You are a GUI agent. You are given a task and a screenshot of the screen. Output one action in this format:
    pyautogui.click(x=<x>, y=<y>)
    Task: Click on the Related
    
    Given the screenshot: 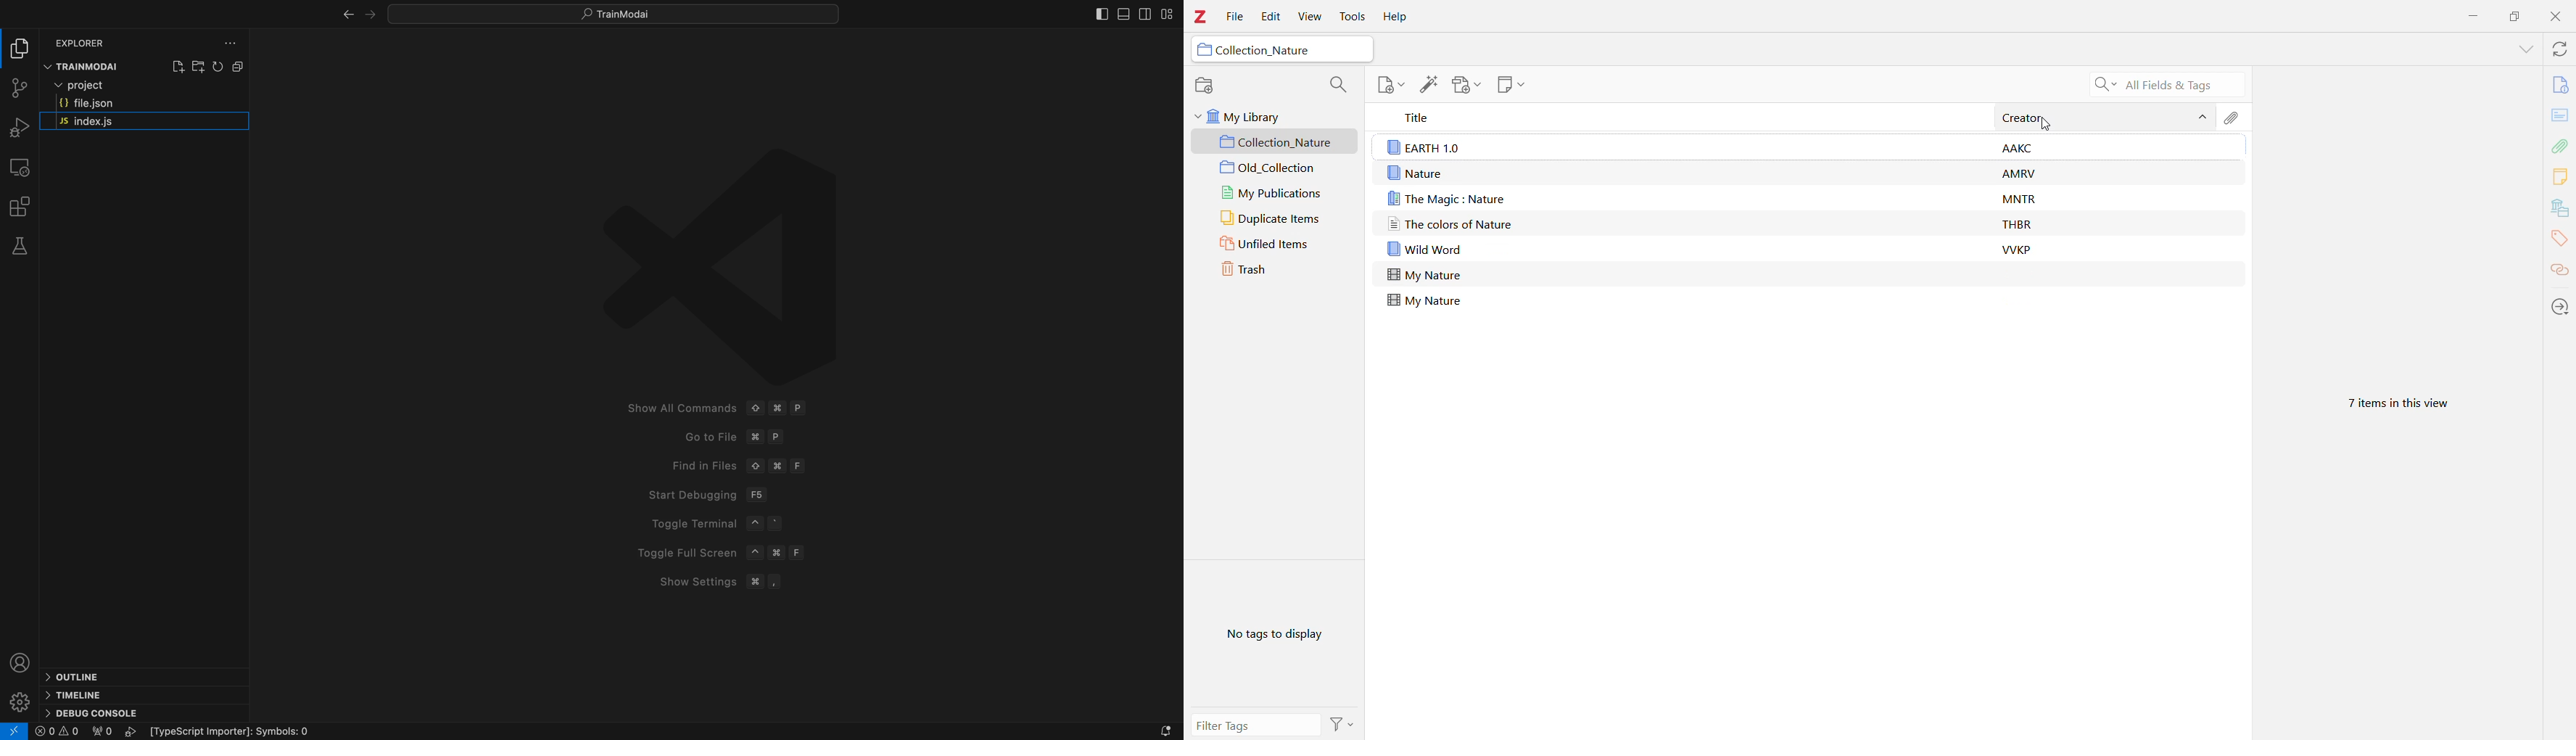 What is the action you would take?
    pyautogui.click(x=2559, y=271)
    